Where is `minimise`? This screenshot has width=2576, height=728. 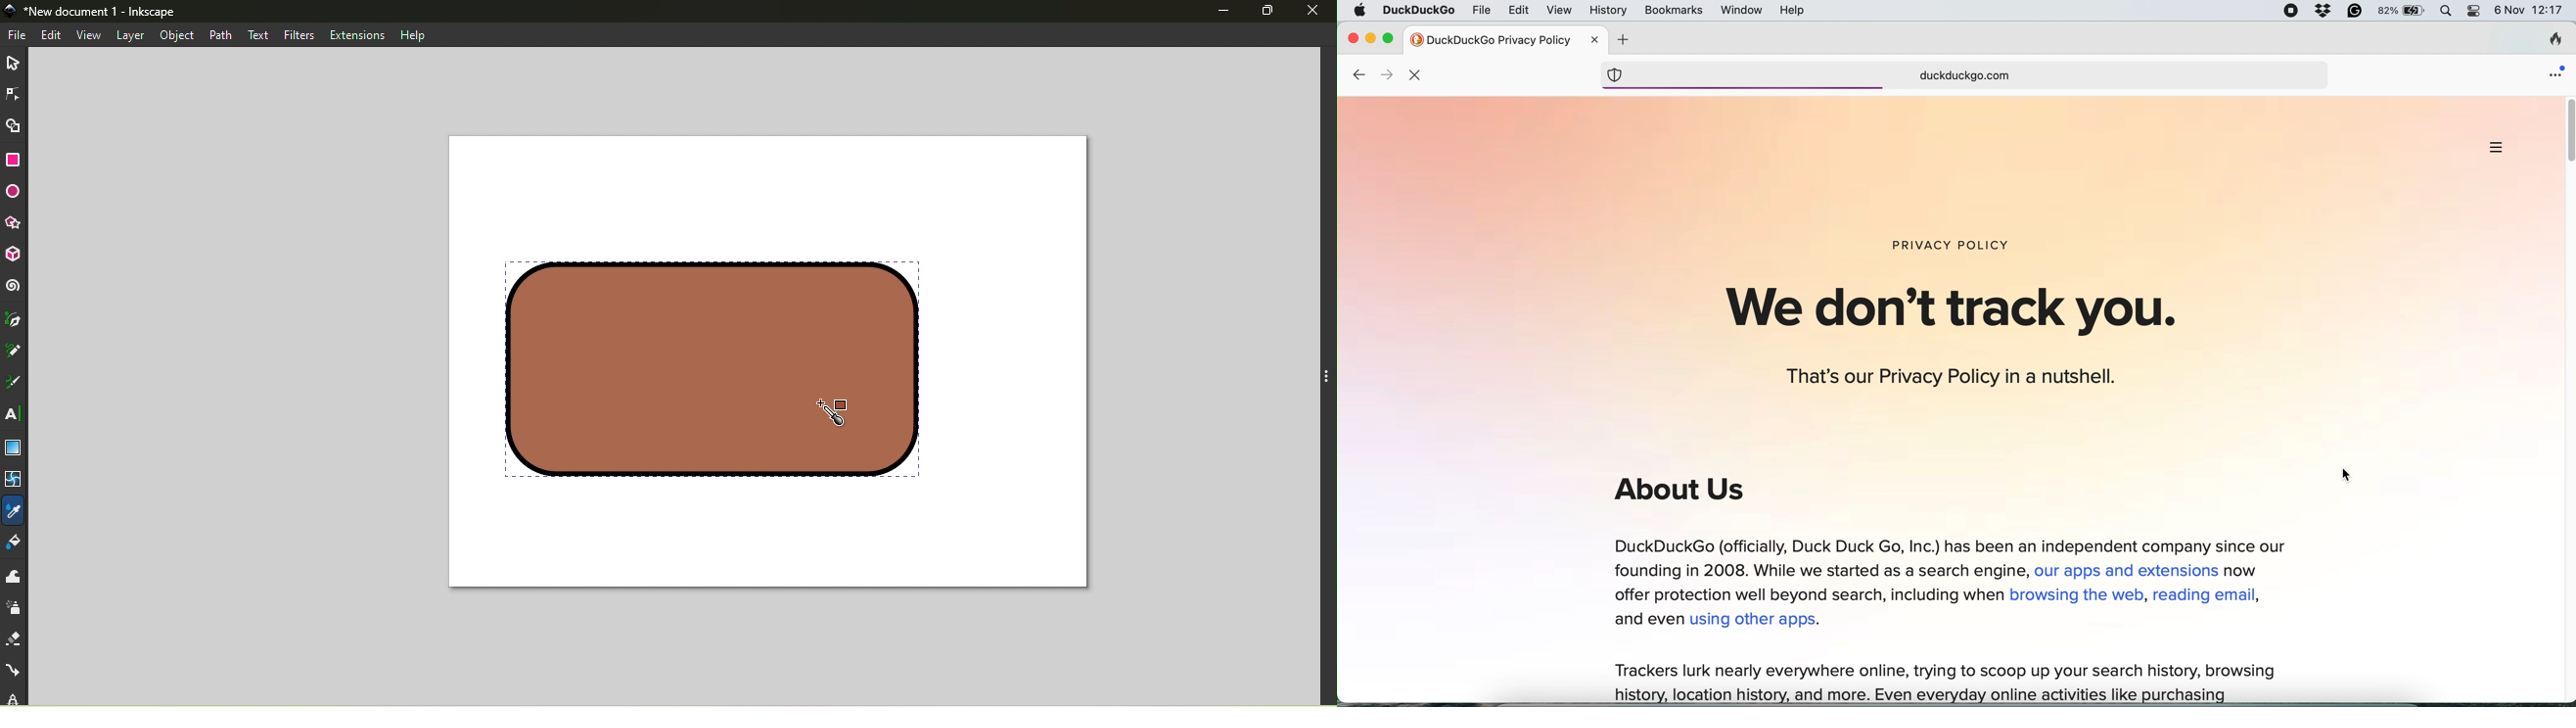
minimise is located at coordinates (1370, 39).